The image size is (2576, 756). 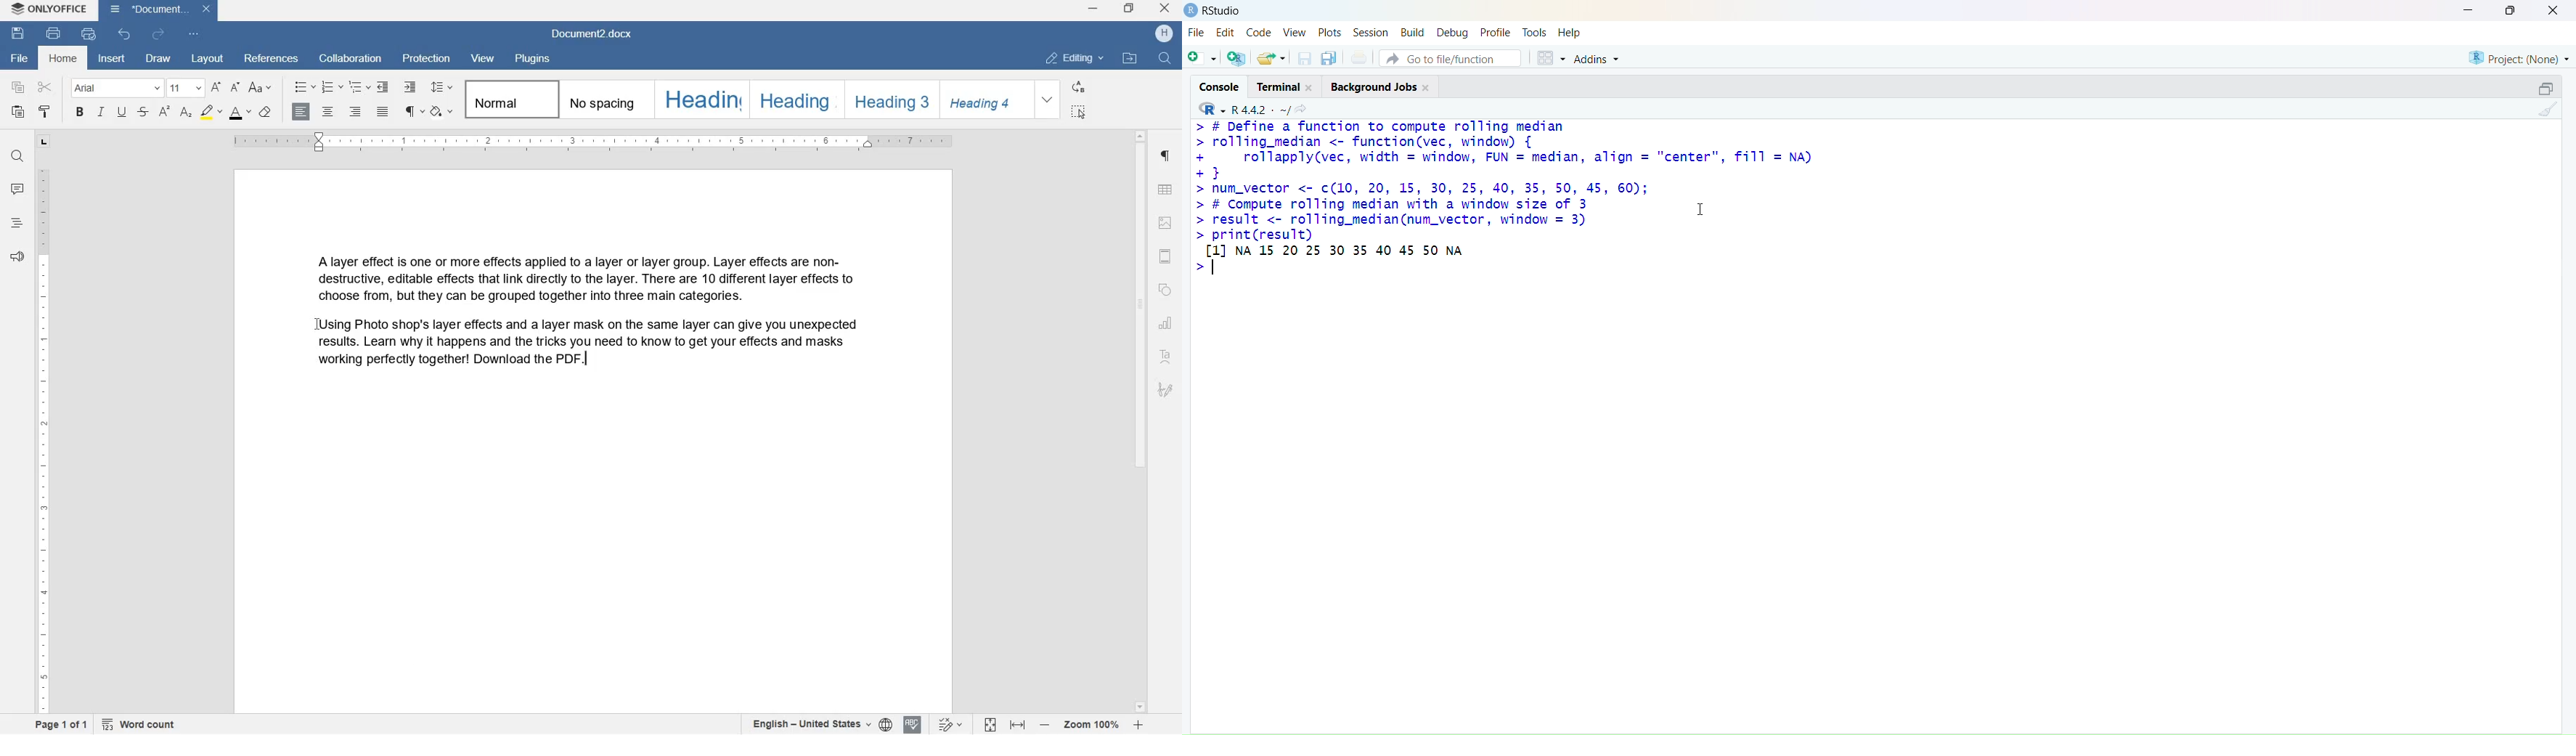 I want to click on session, so click(x=1371, y=33).